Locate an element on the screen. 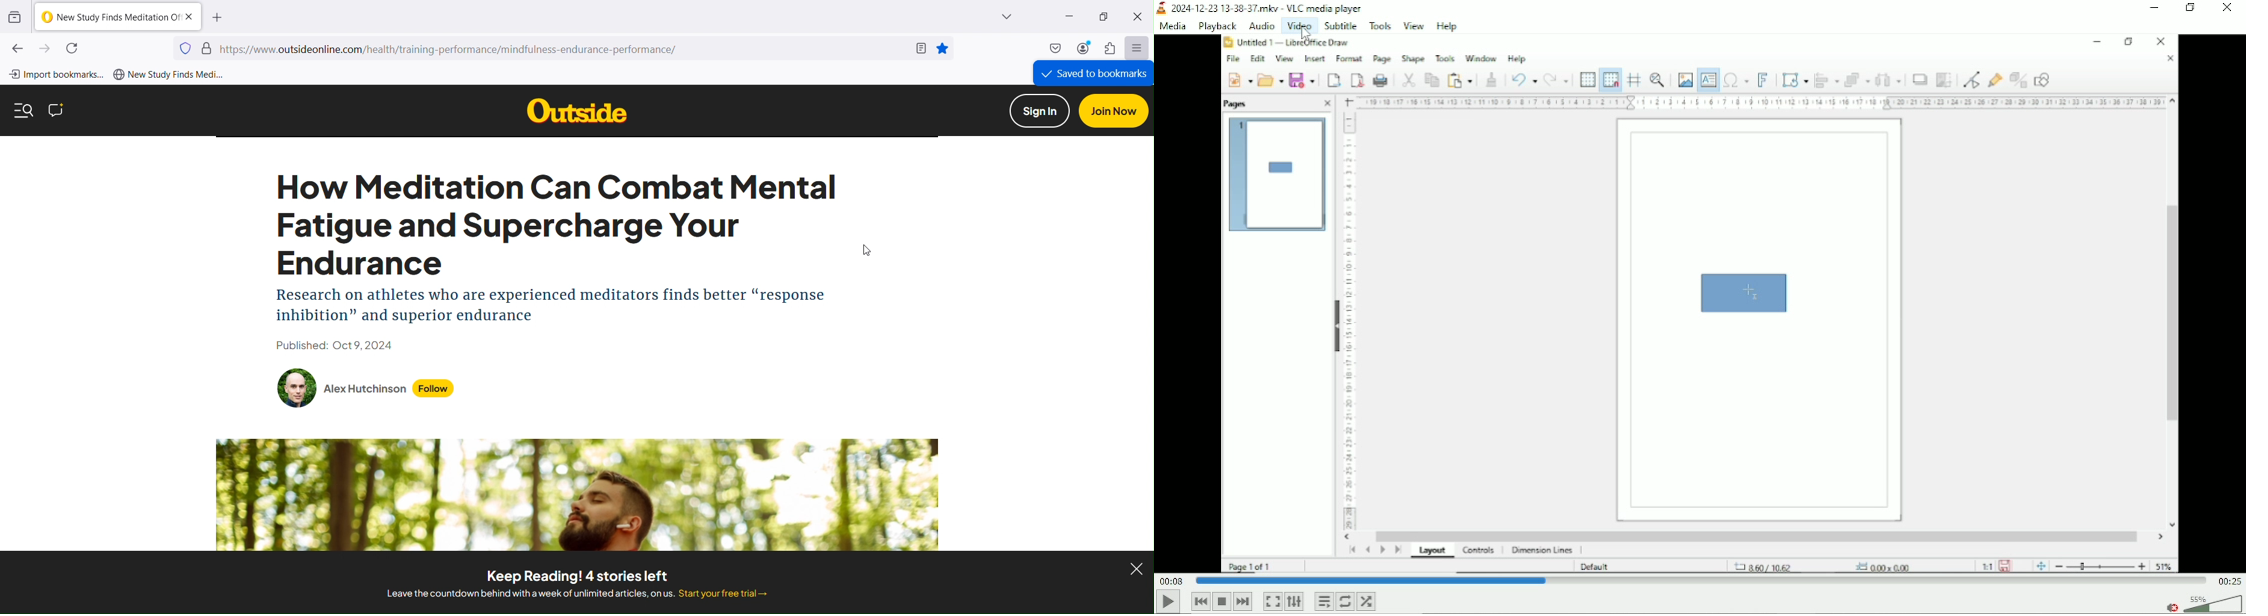  Toggle between loop all, loop one and no loop is located at coordinates (1344, 601).